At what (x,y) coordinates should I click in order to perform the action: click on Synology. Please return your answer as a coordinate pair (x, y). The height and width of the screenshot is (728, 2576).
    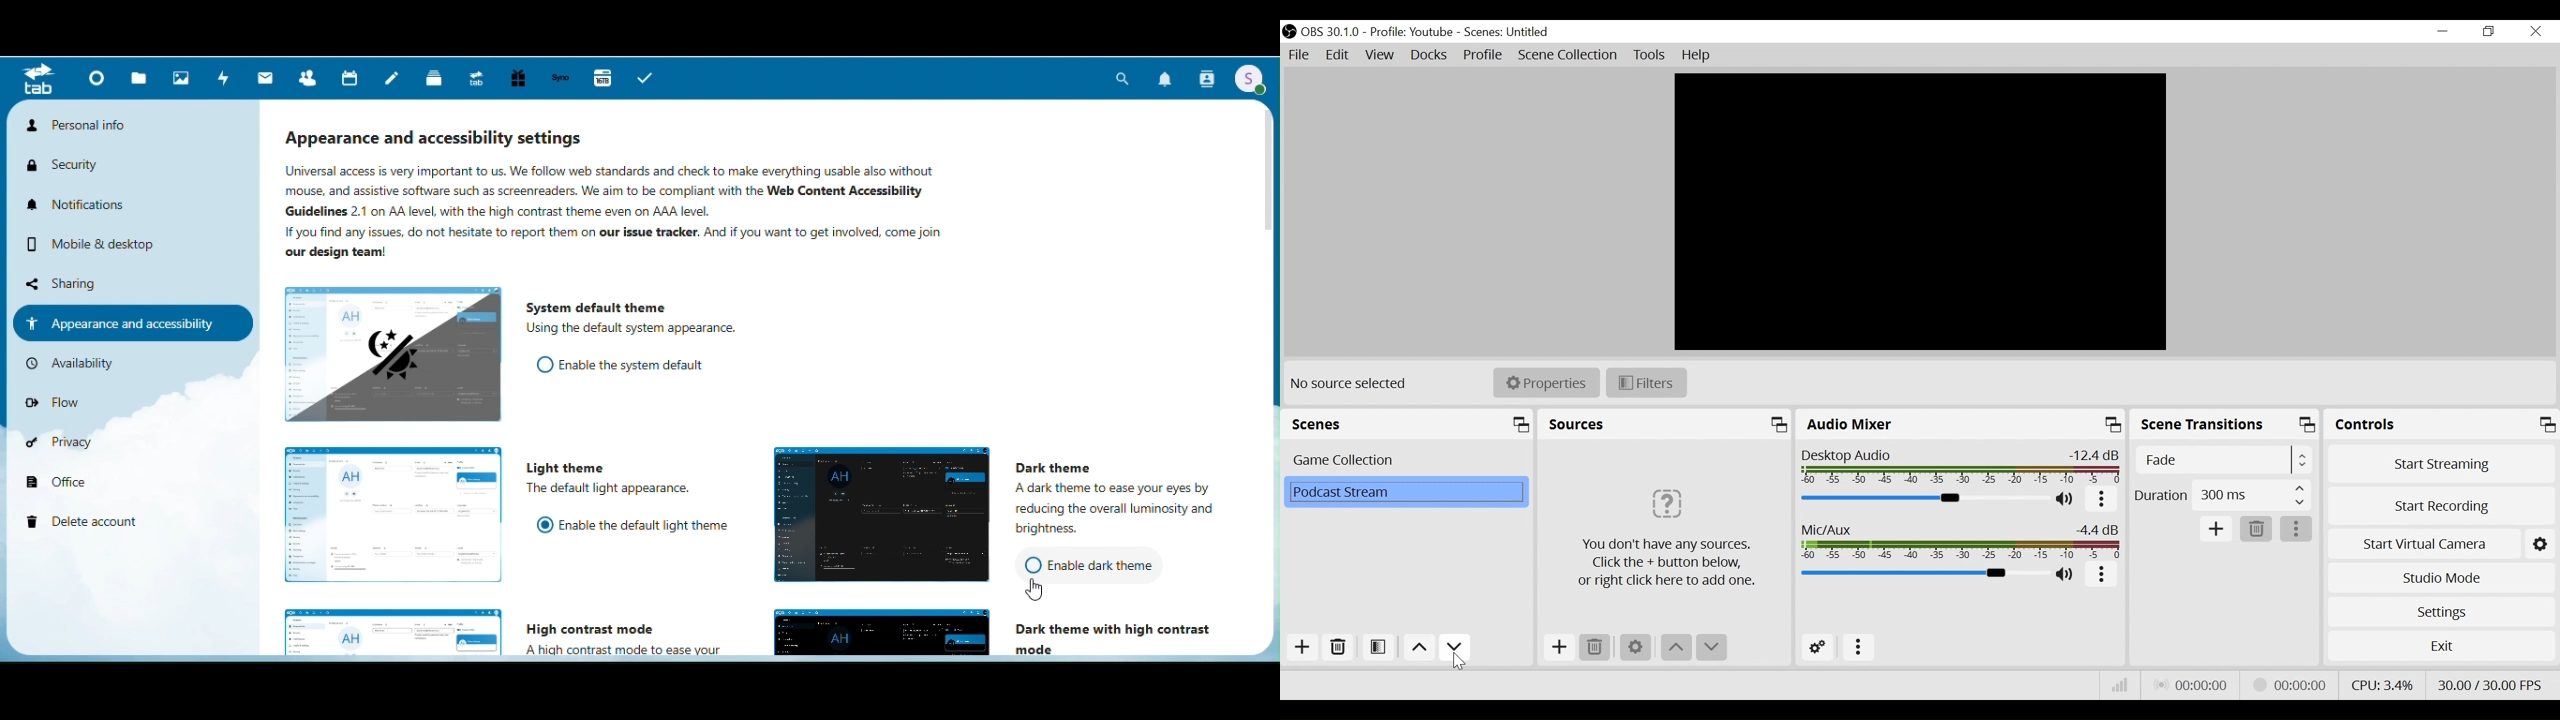
    Looking at the image, I should click on (563, 79).